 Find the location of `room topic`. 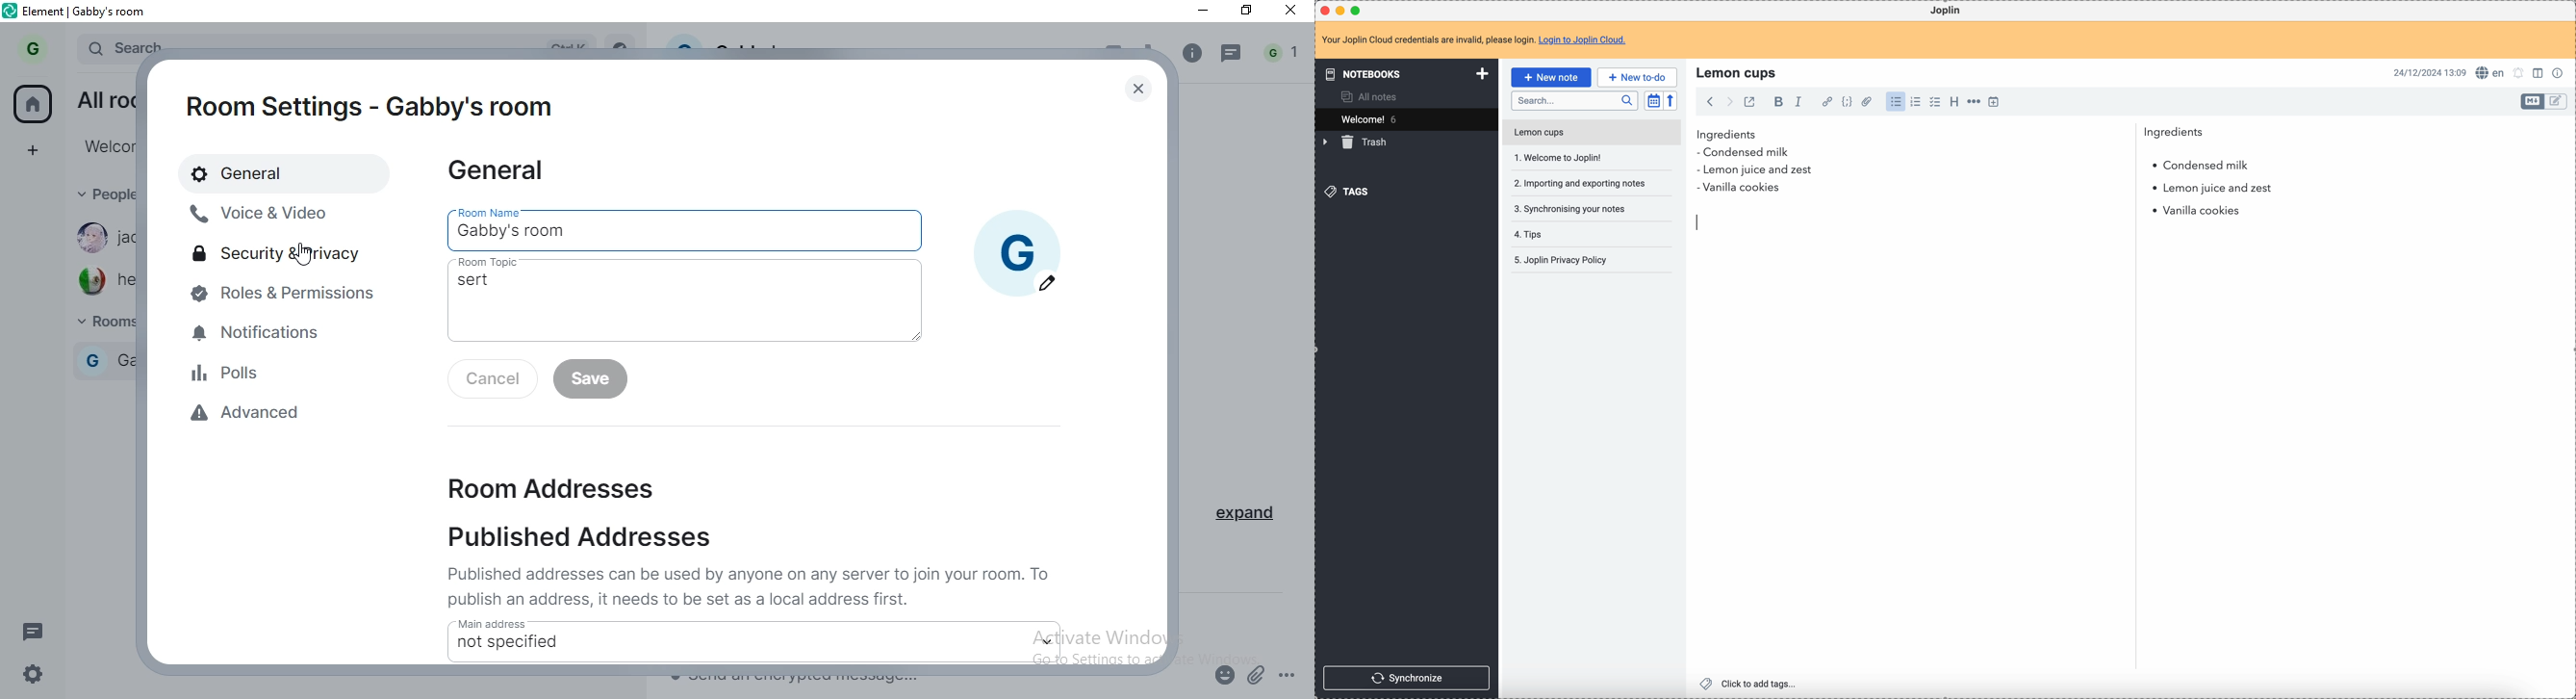

room topic is located at coordinates (491, 261).